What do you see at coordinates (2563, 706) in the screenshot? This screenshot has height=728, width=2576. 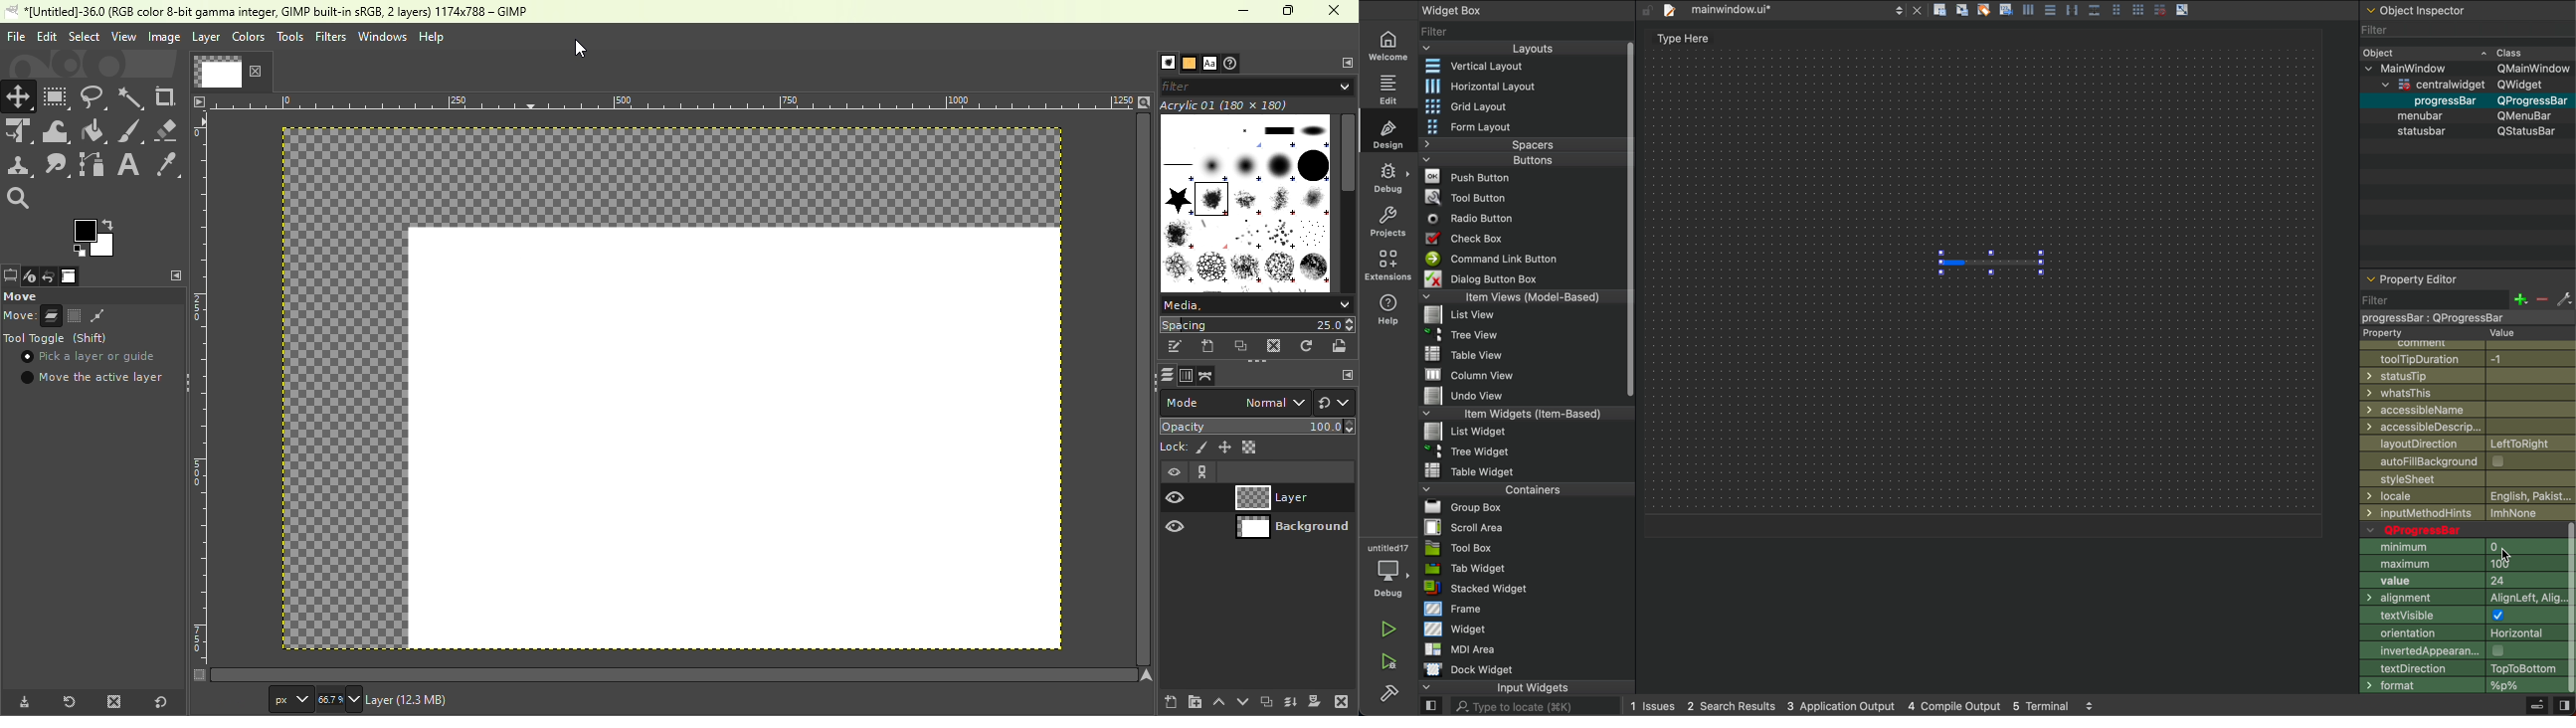 I see `close sidebar` at bounding box center [2563, 706].